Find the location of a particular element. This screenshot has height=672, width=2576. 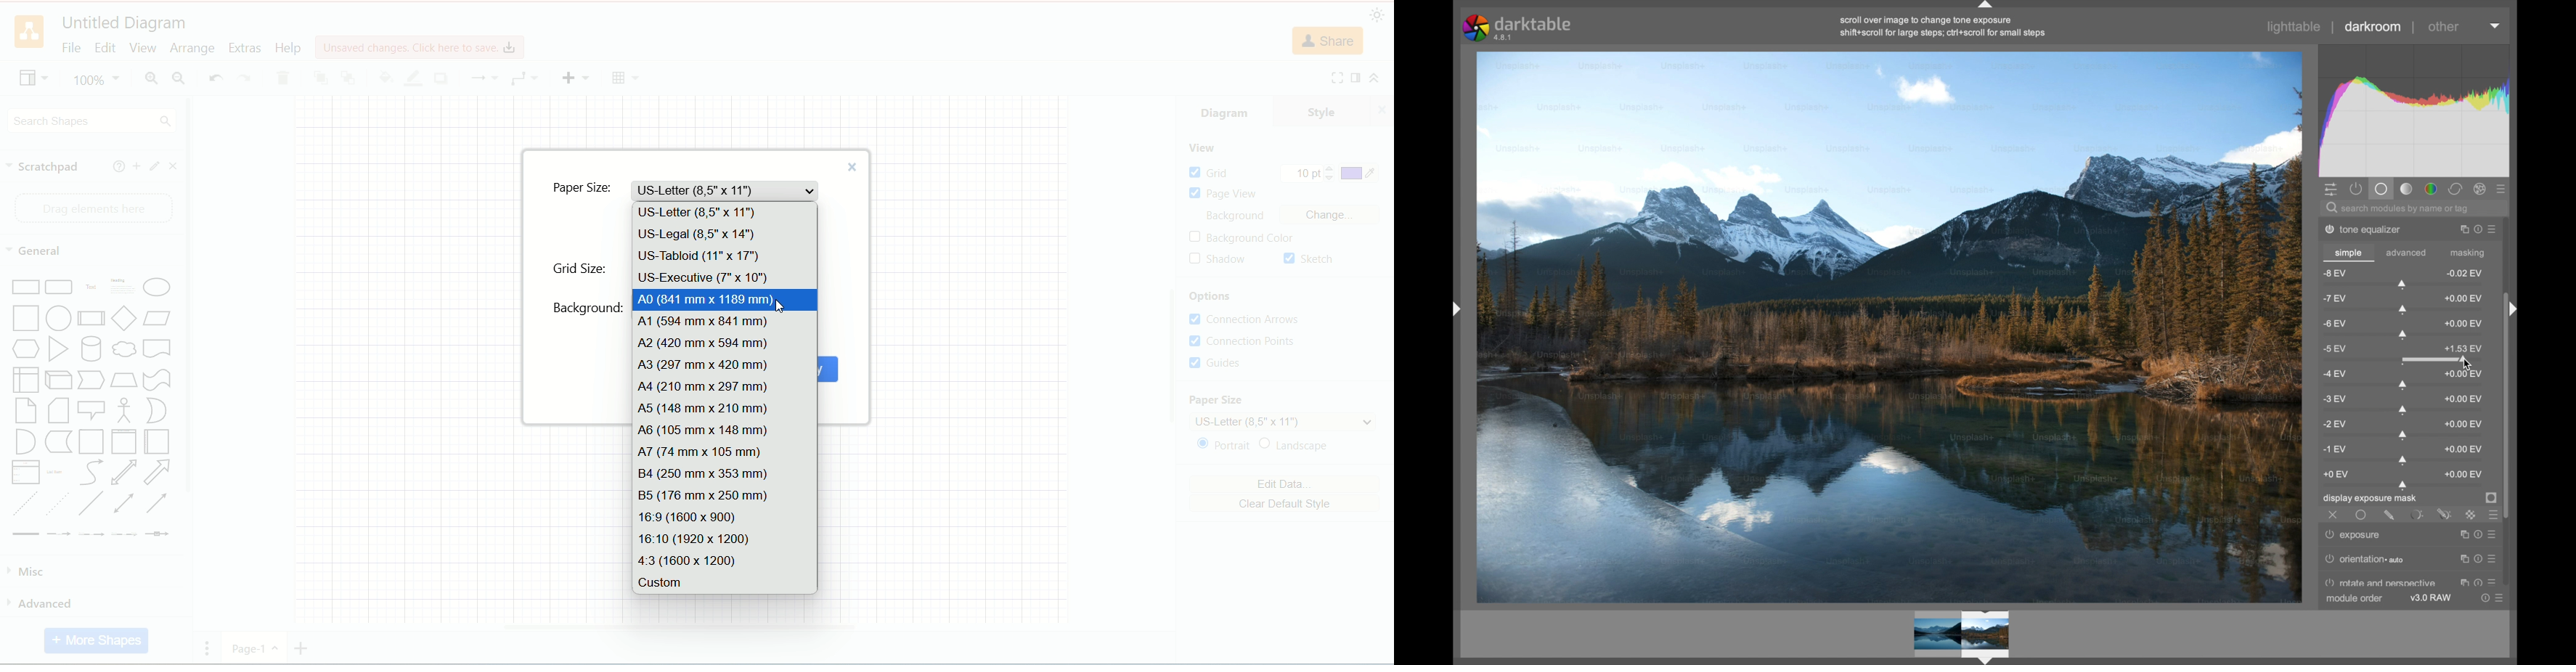

Curved Corner Rectangle is located at coordinates (60, 289).